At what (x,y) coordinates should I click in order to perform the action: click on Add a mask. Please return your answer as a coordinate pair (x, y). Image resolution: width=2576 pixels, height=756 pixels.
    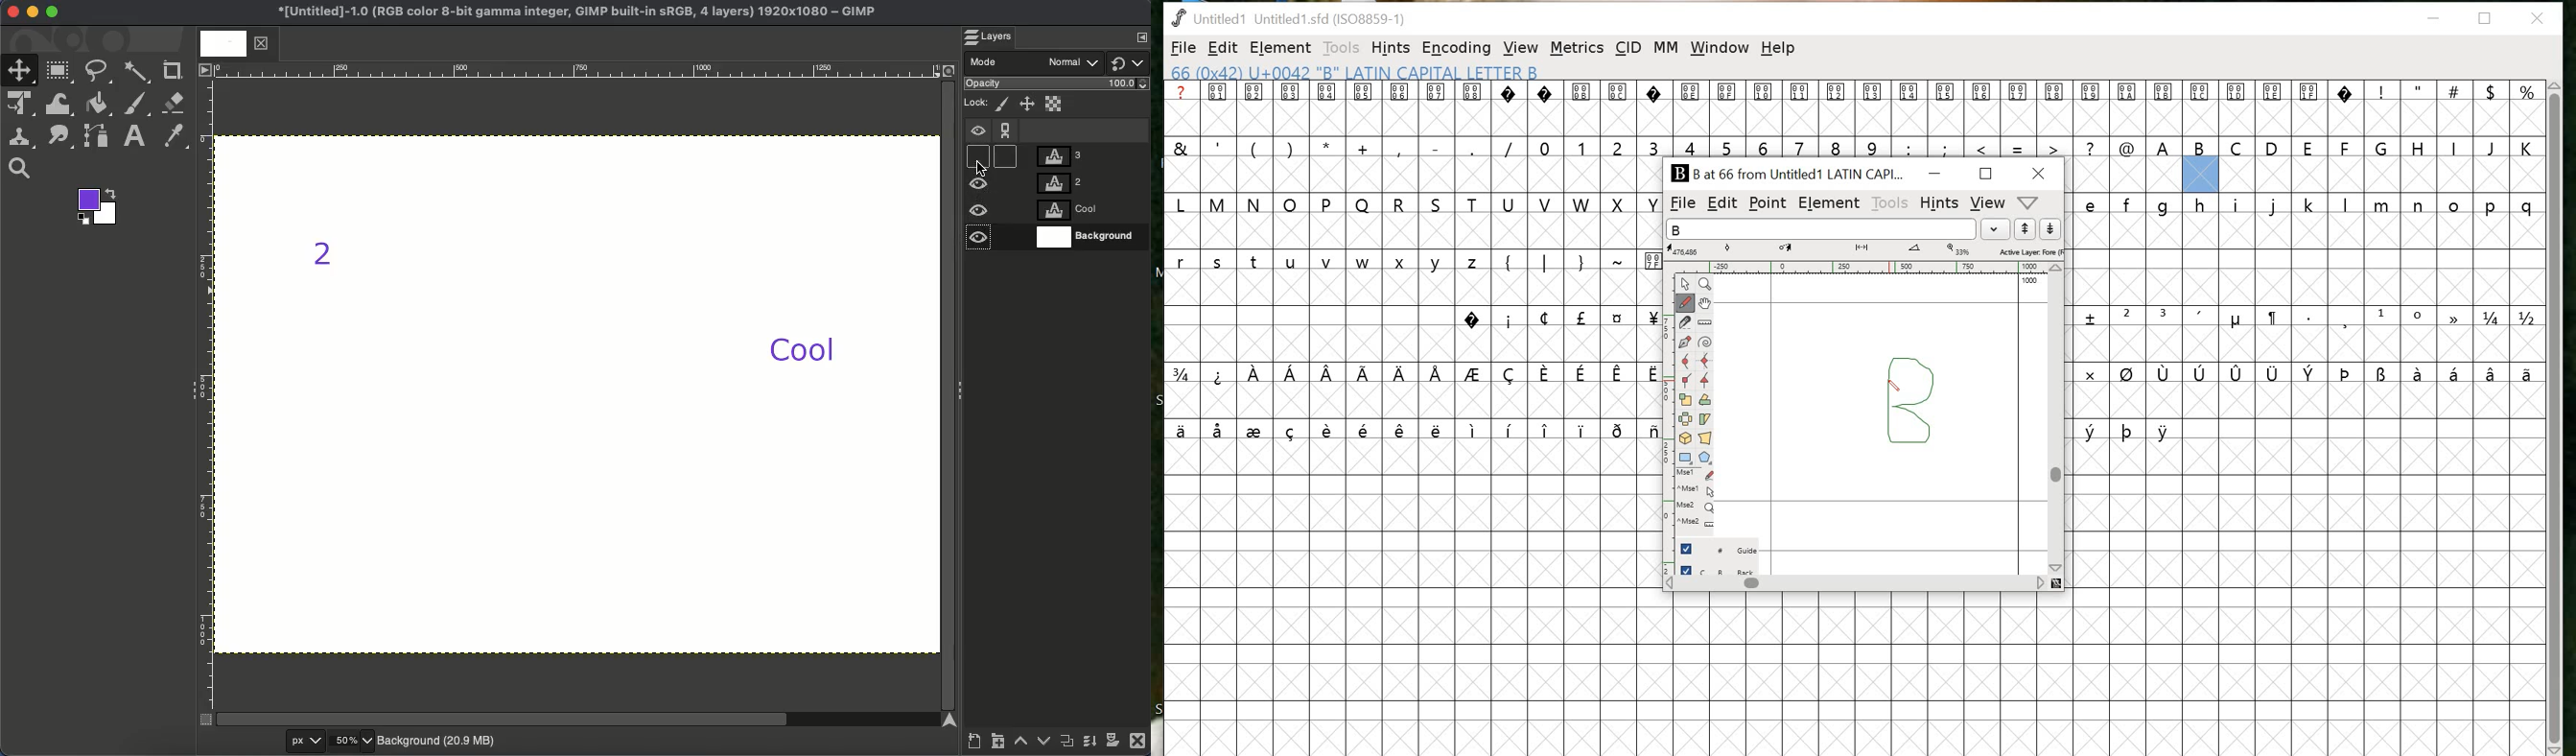
    Looking at the image, I should click on (1112, 744).